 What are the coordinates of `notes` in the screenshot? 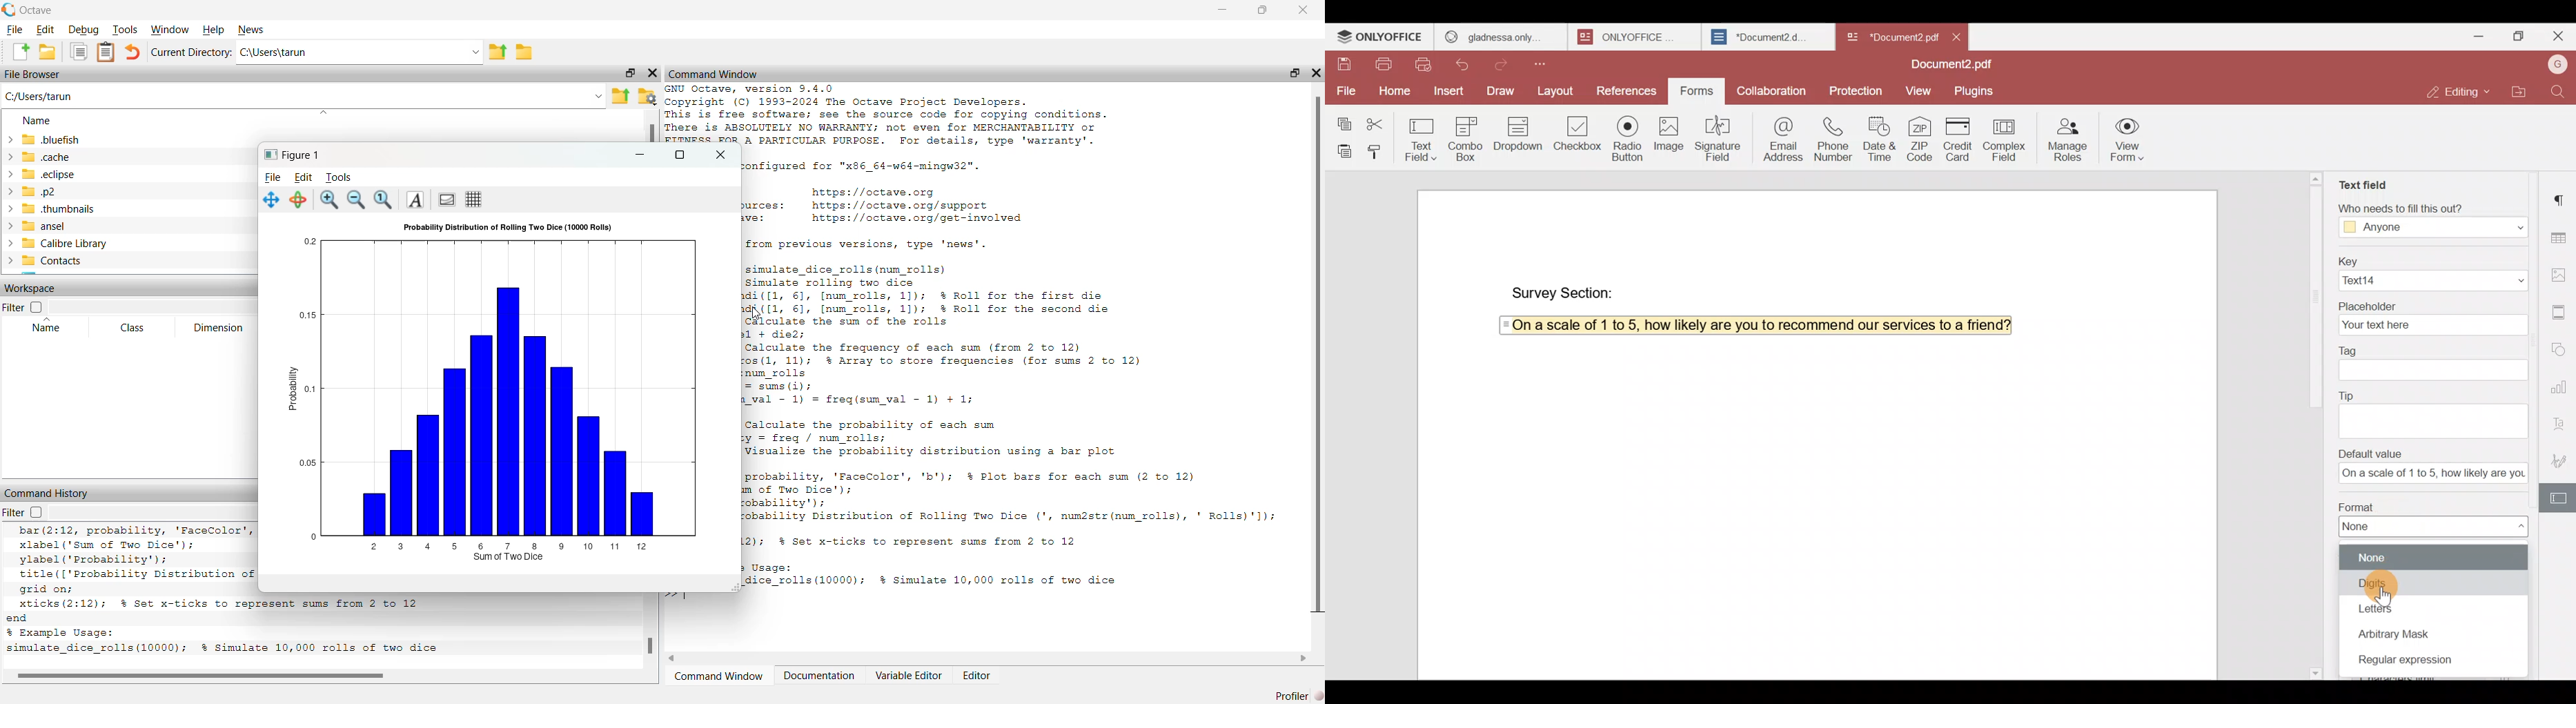 It's located at (107, 52).